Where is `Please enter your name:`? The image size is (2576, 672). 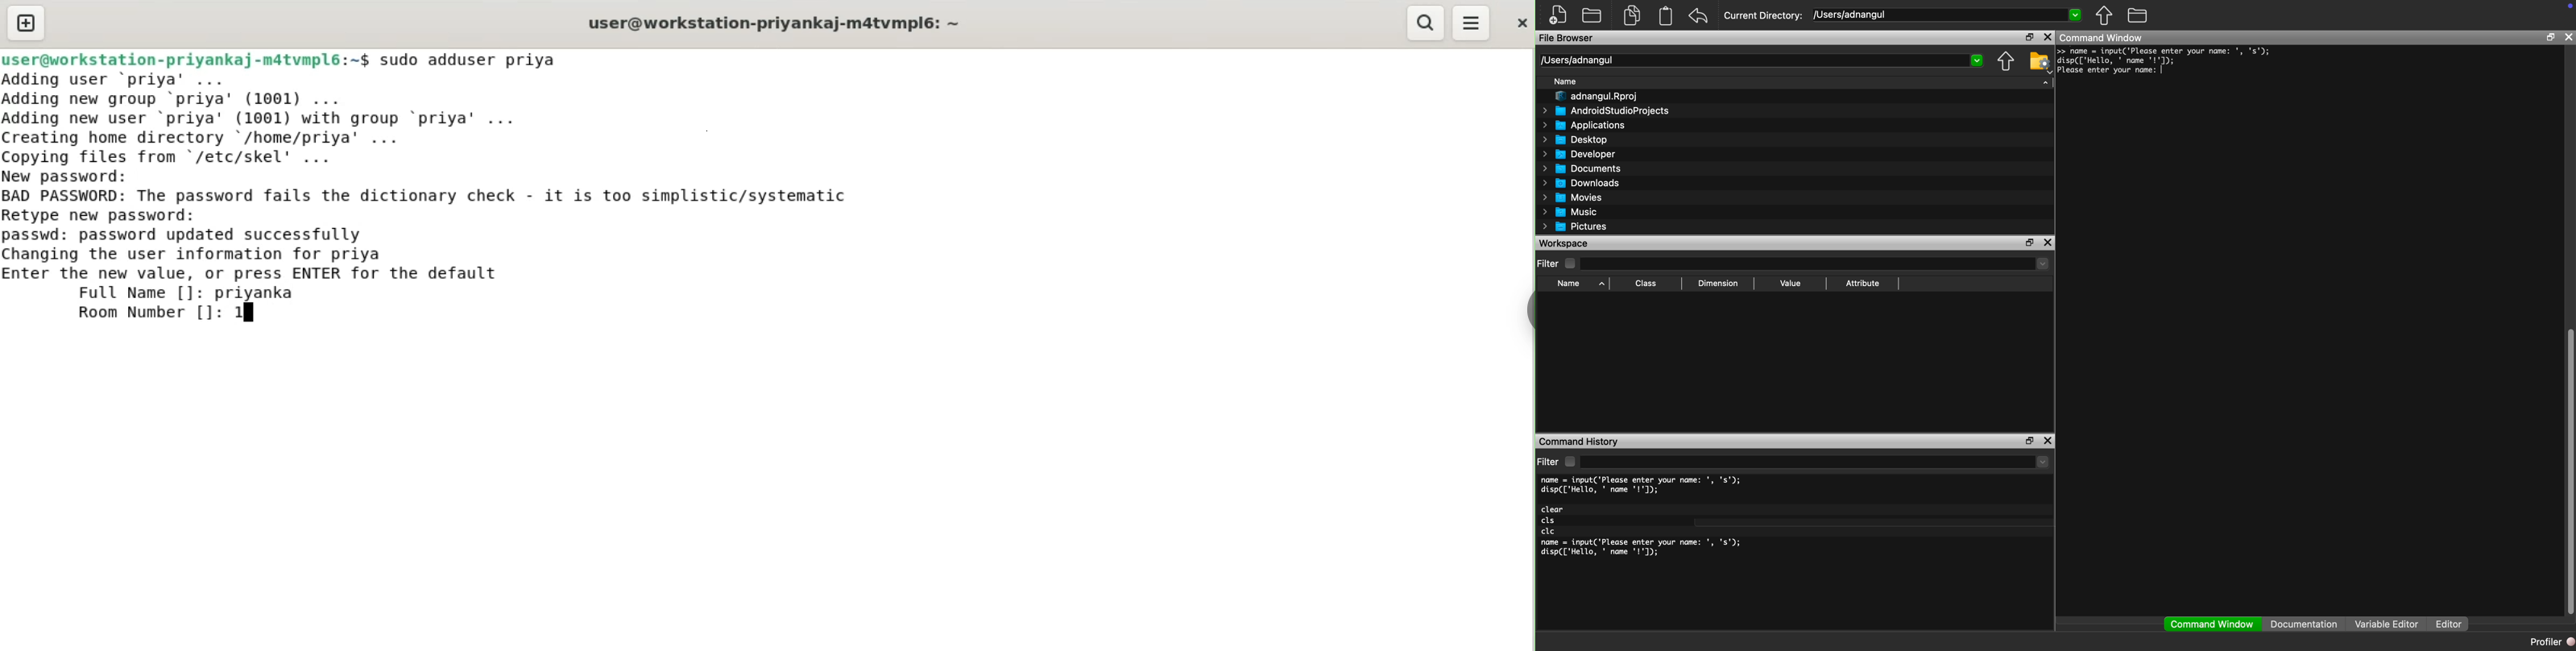
Please enter your name: is located at coordinates (2111, 71).